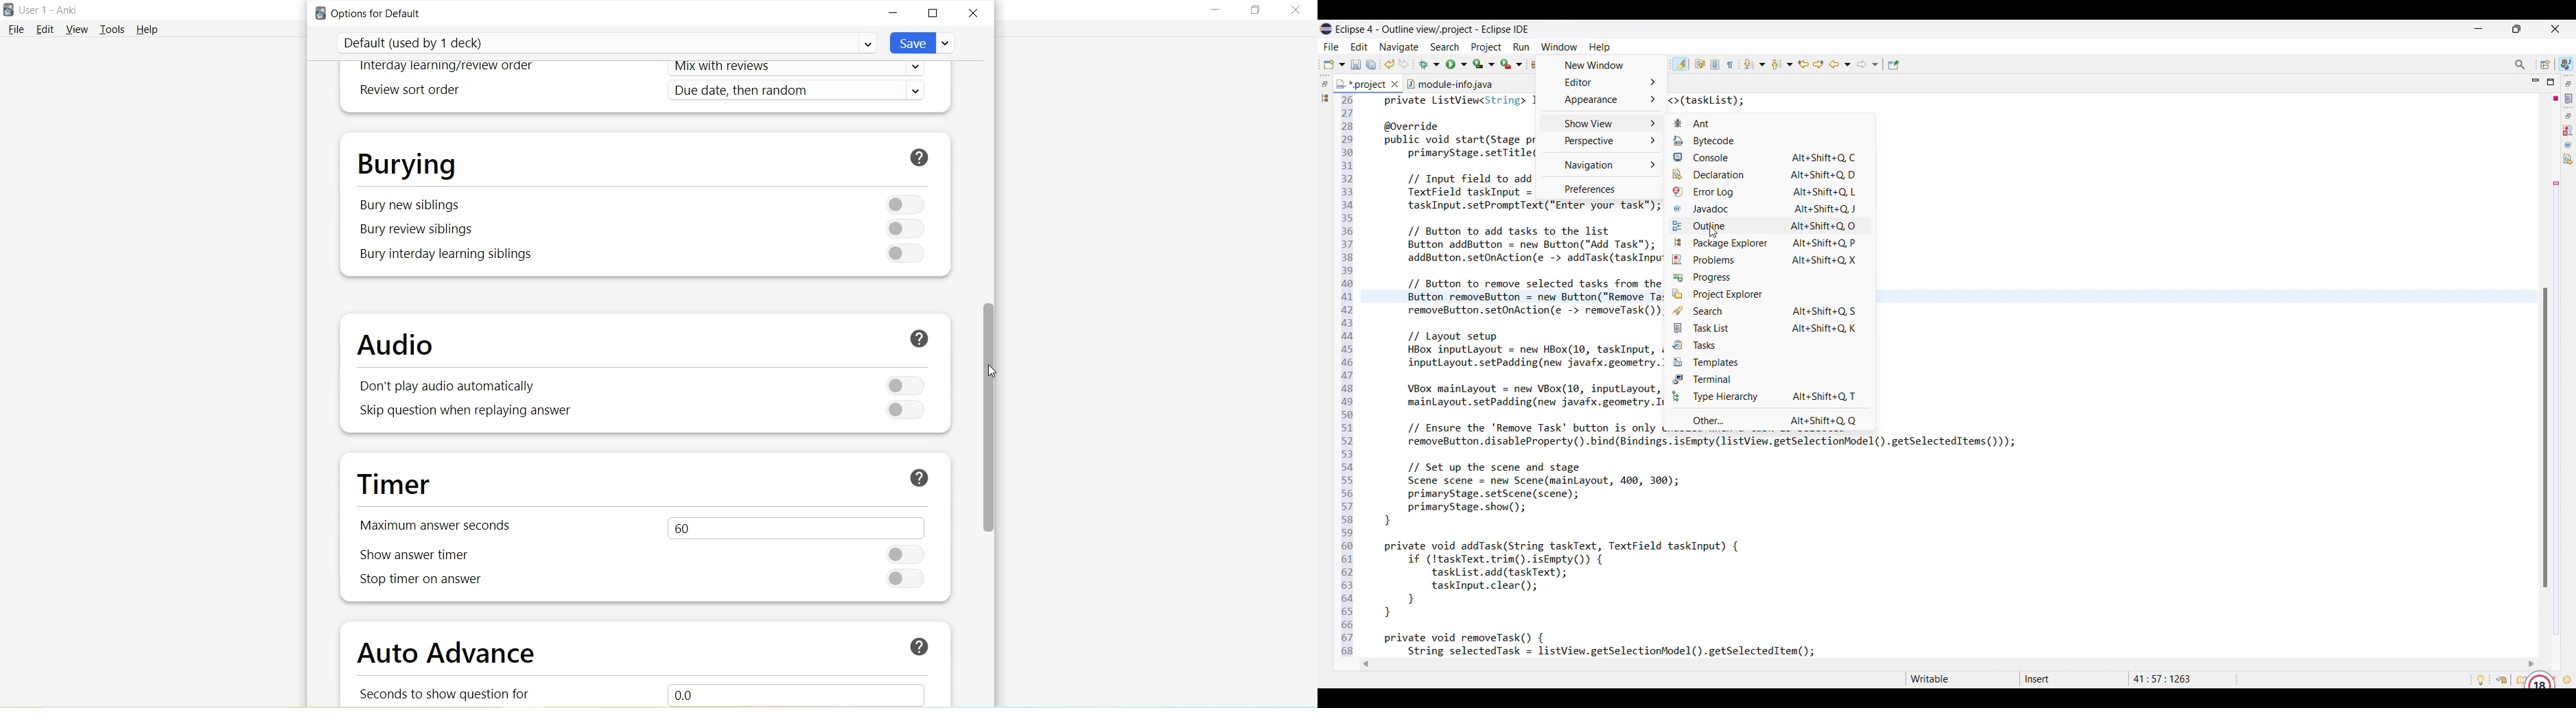 The image size is (2576, 728). What do you see at coordinates (16, 29) in the screenshot?
I see `File` at bounding box center [16, 29].